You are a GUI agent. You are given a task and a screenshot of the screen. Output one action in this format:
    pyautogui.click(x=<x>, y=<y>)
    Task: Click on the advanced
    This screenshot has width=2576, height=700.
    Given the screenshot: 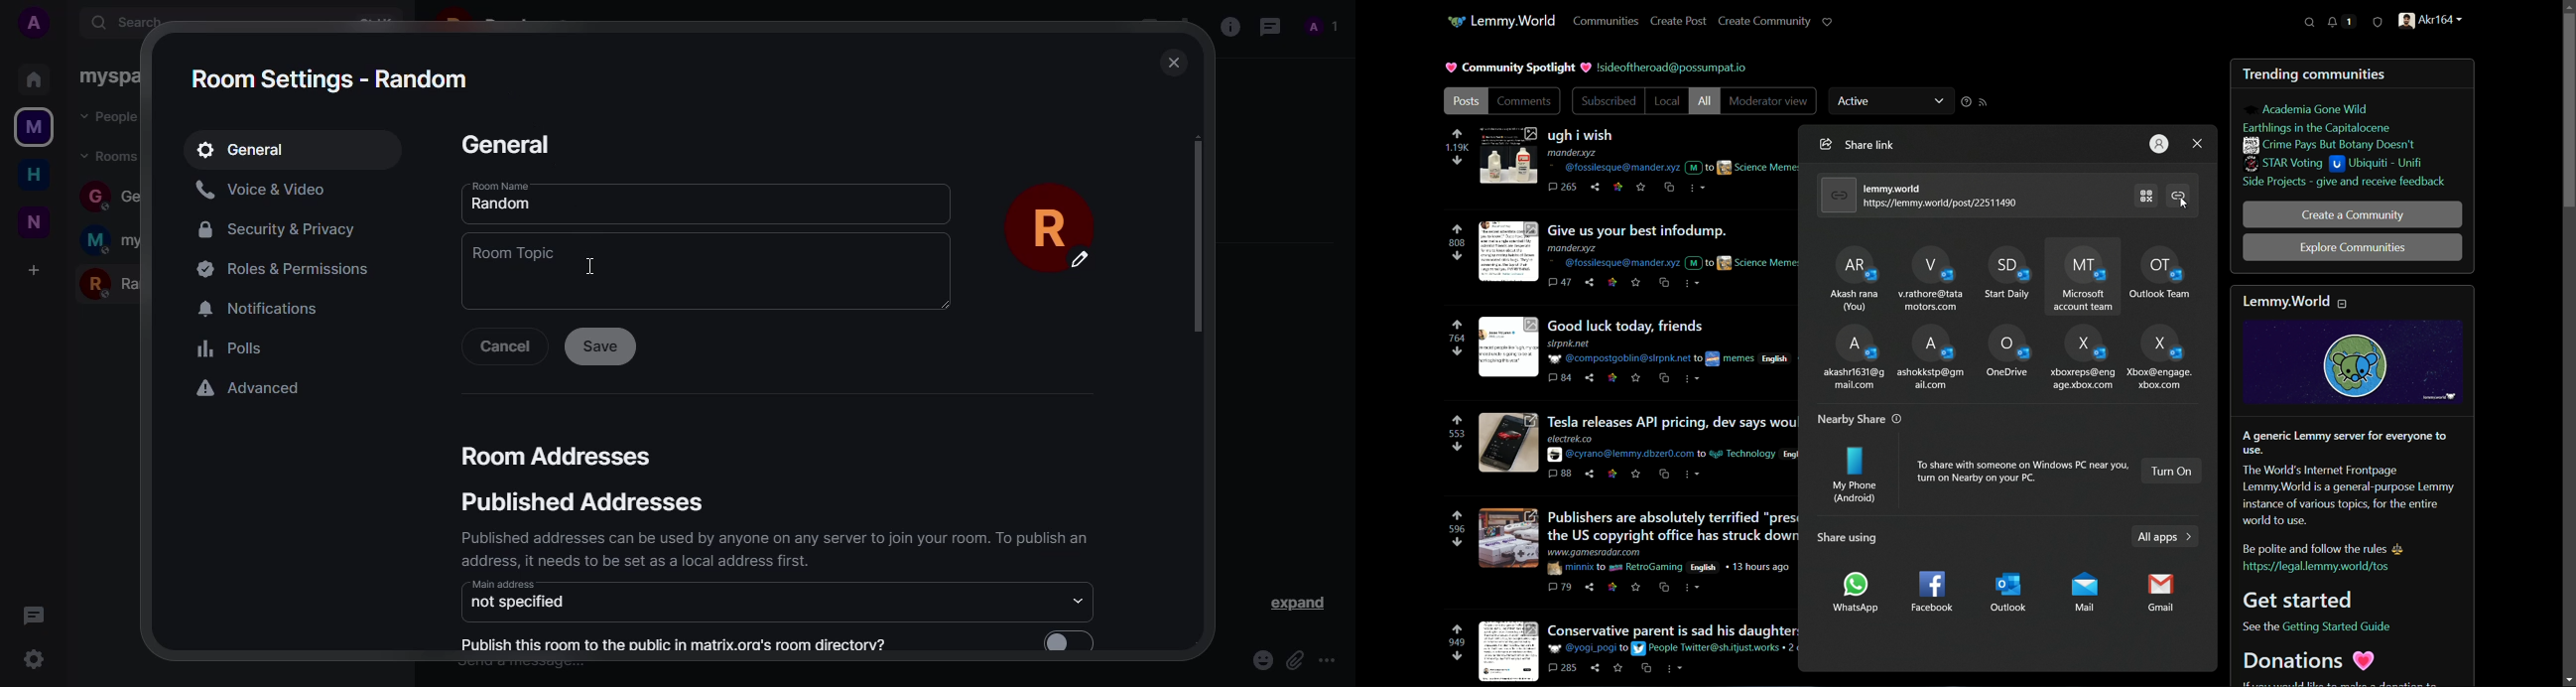 What is the action you would take?
    pyautogui.click(x=253, y=388)
    